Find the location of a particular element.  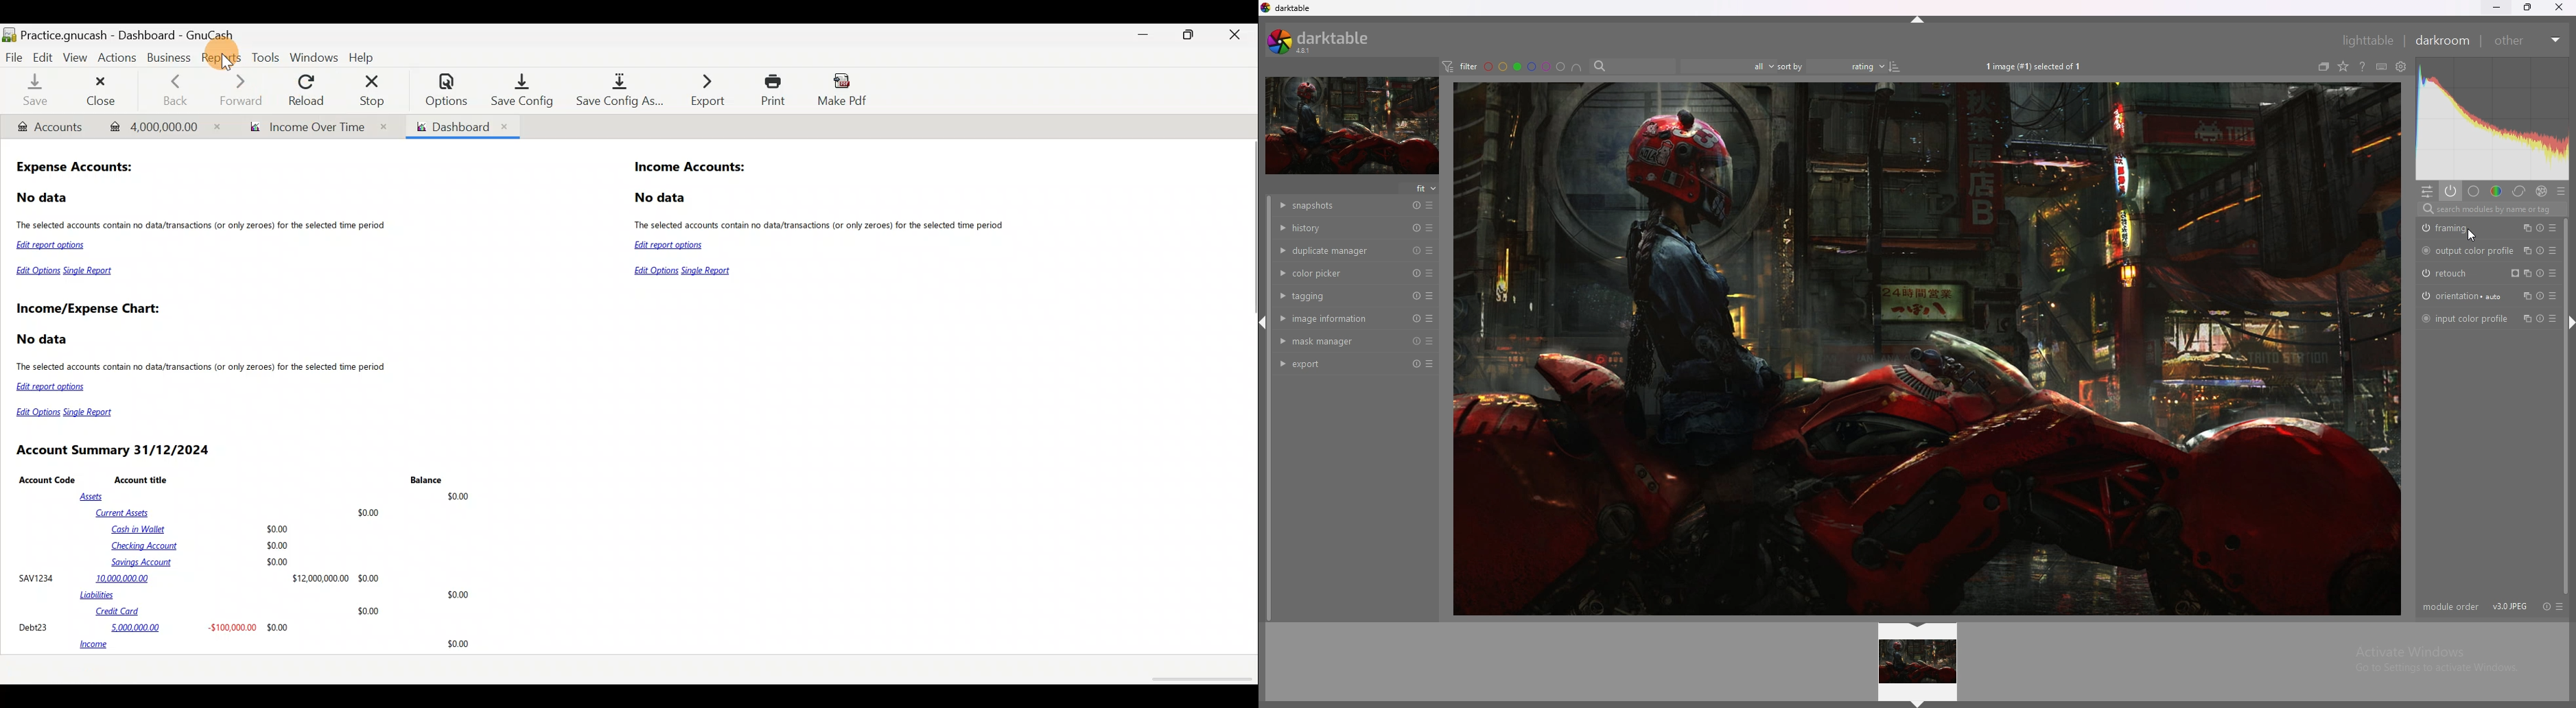

color is located at coordinates (2496, 190).